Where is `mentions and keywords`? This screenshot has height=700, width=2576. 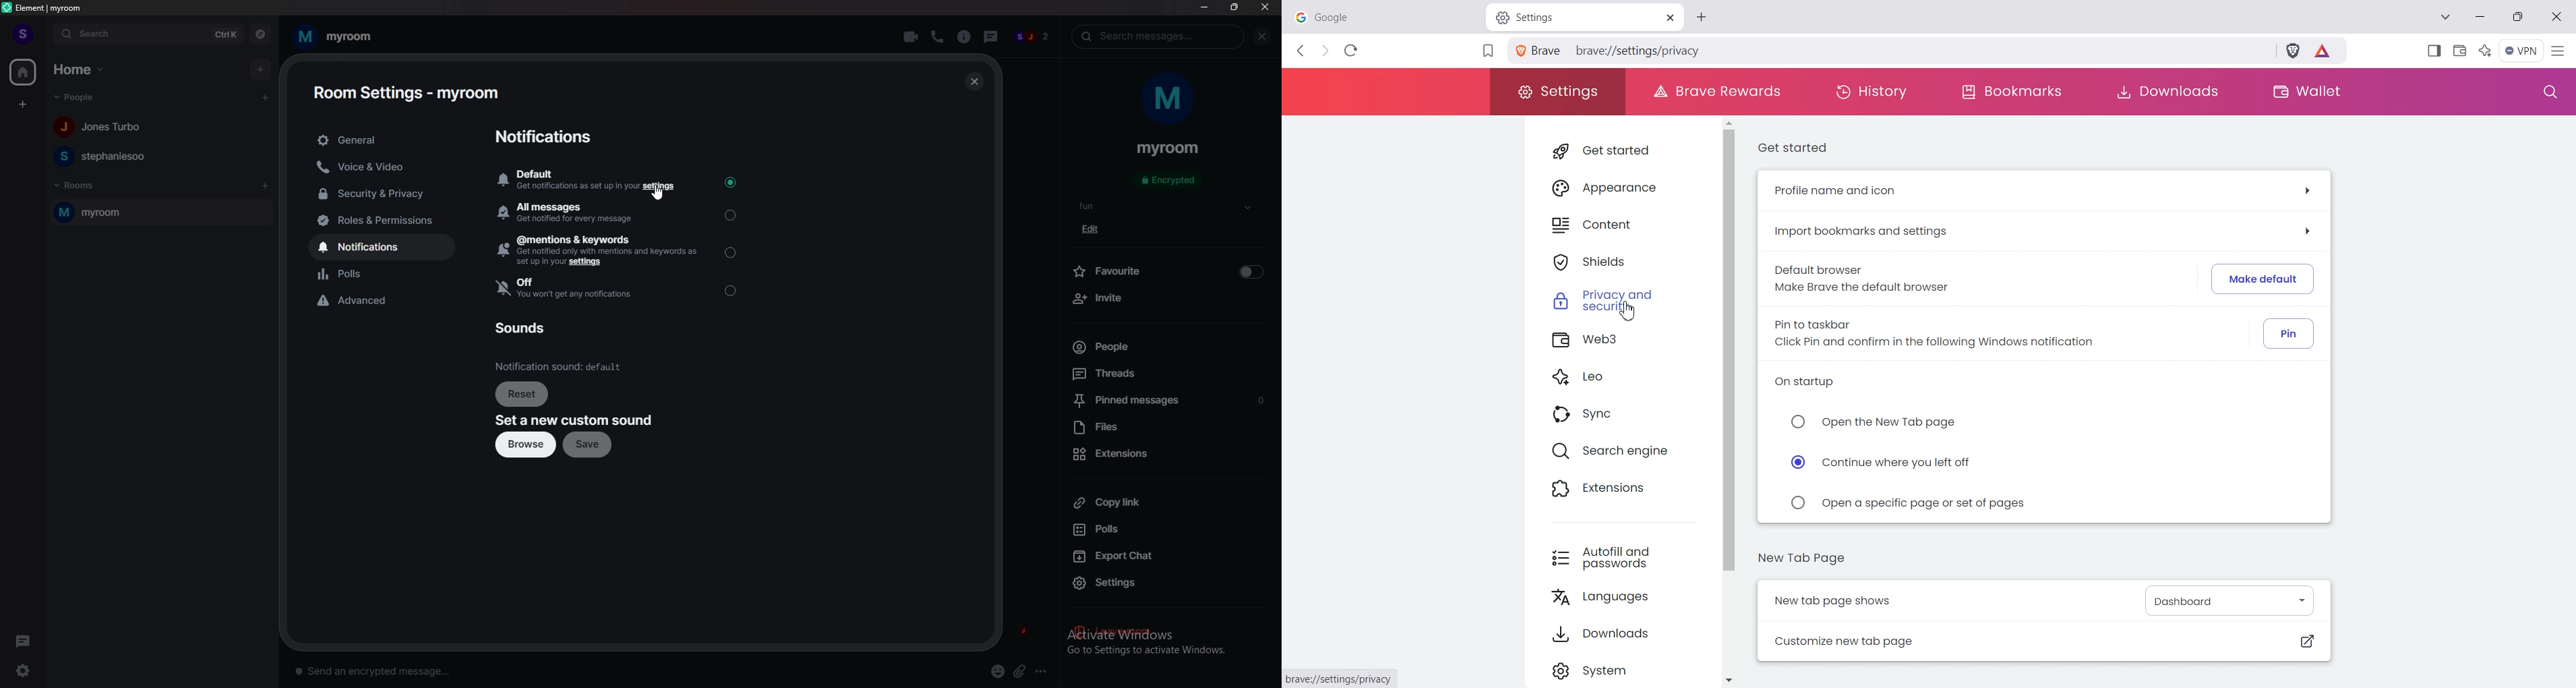 mentions and keywords is located at coordinates (620, 250).